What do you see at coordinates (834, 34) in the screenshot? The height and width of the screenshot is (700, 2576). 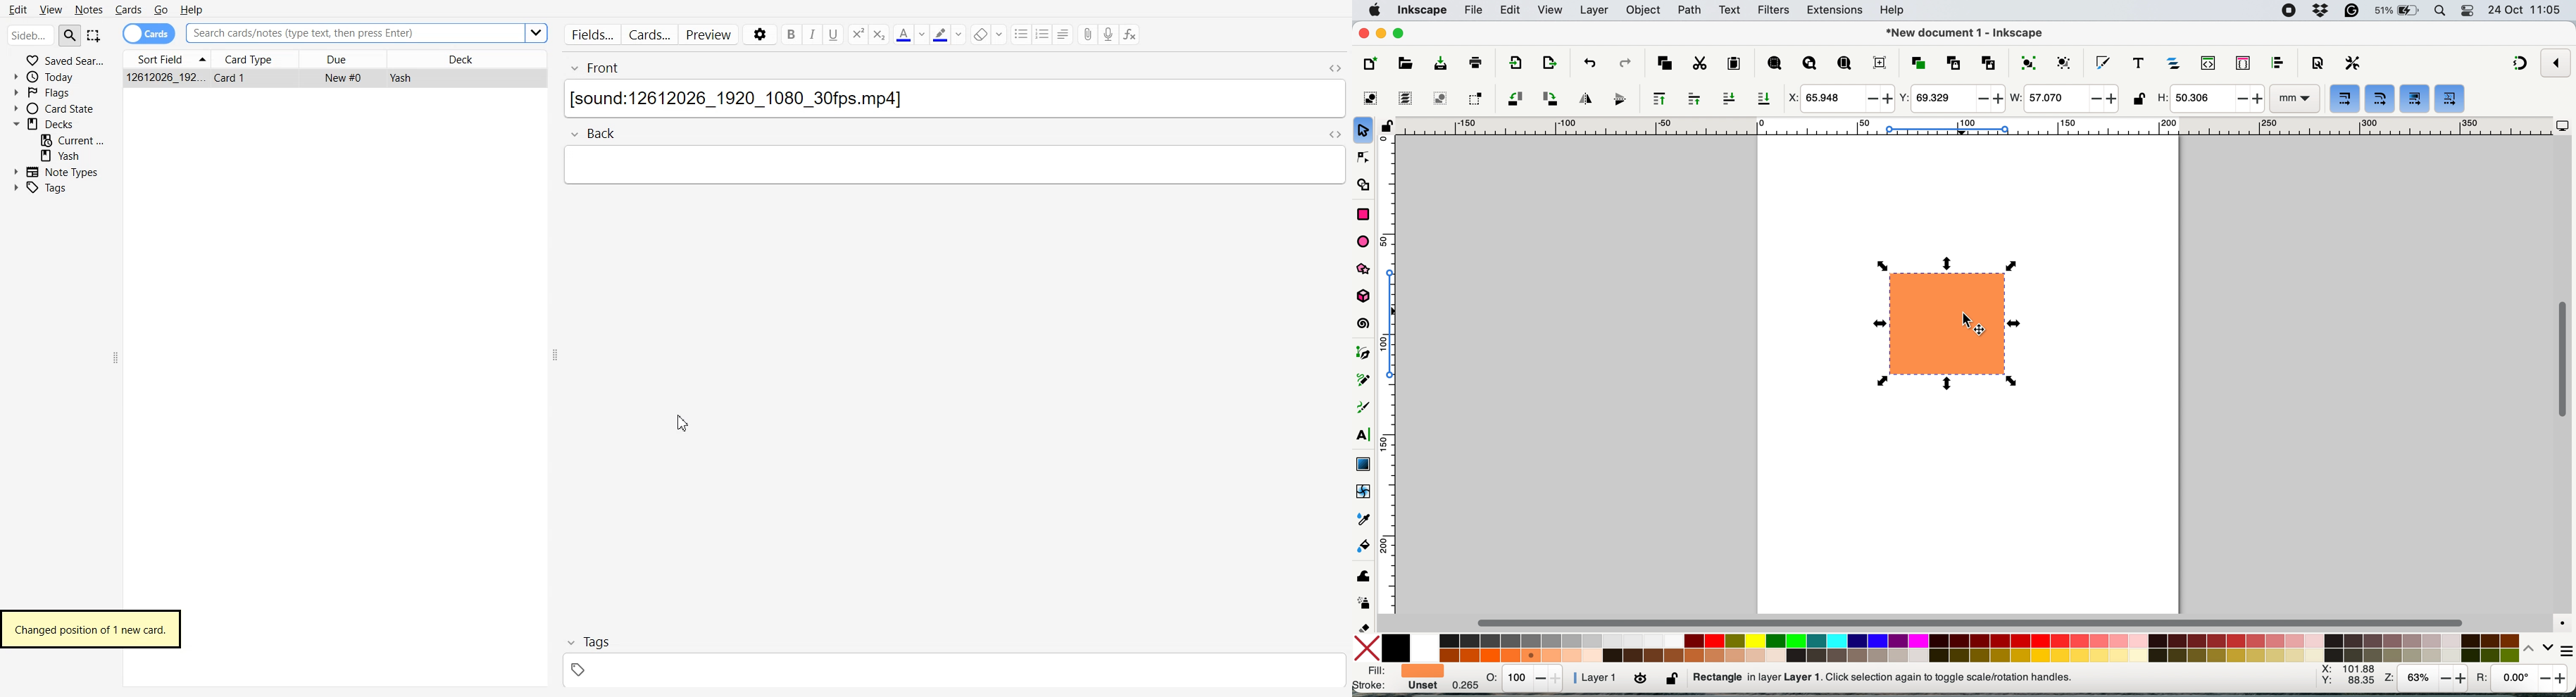 I see `Underline` at bounding box center [834, 34].